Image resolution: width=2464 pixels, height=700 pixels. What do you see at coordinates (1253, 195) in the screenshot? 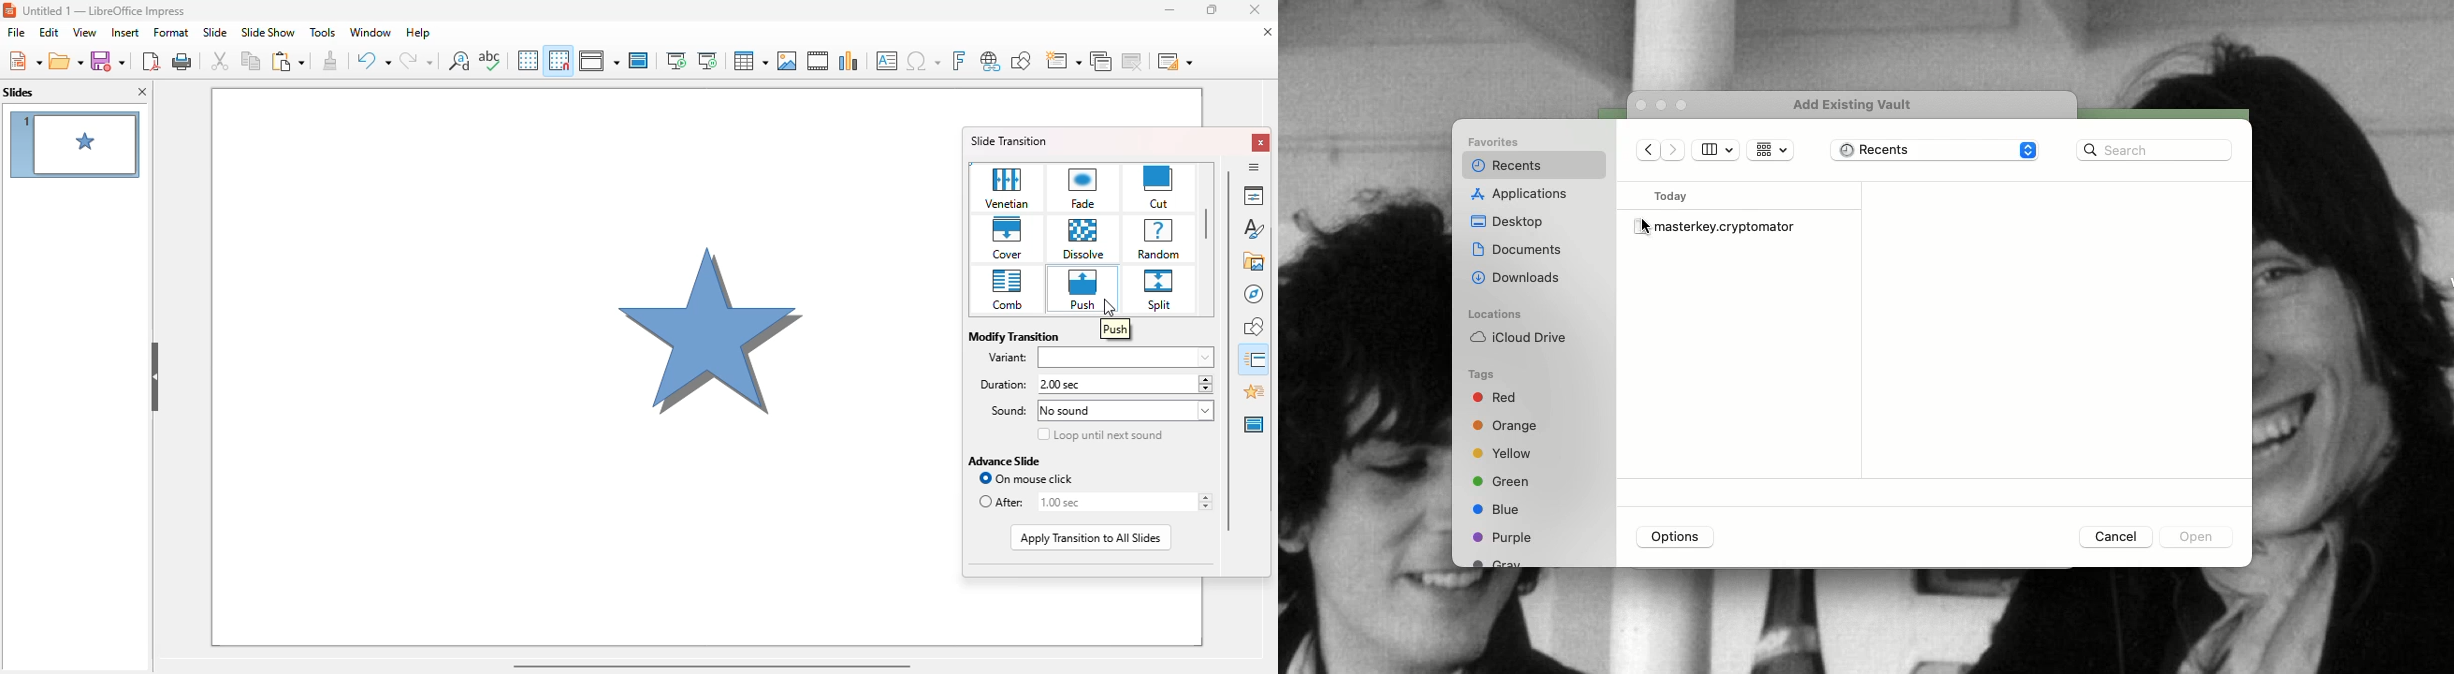
I see `properties` at bounding box center [1253, 195].